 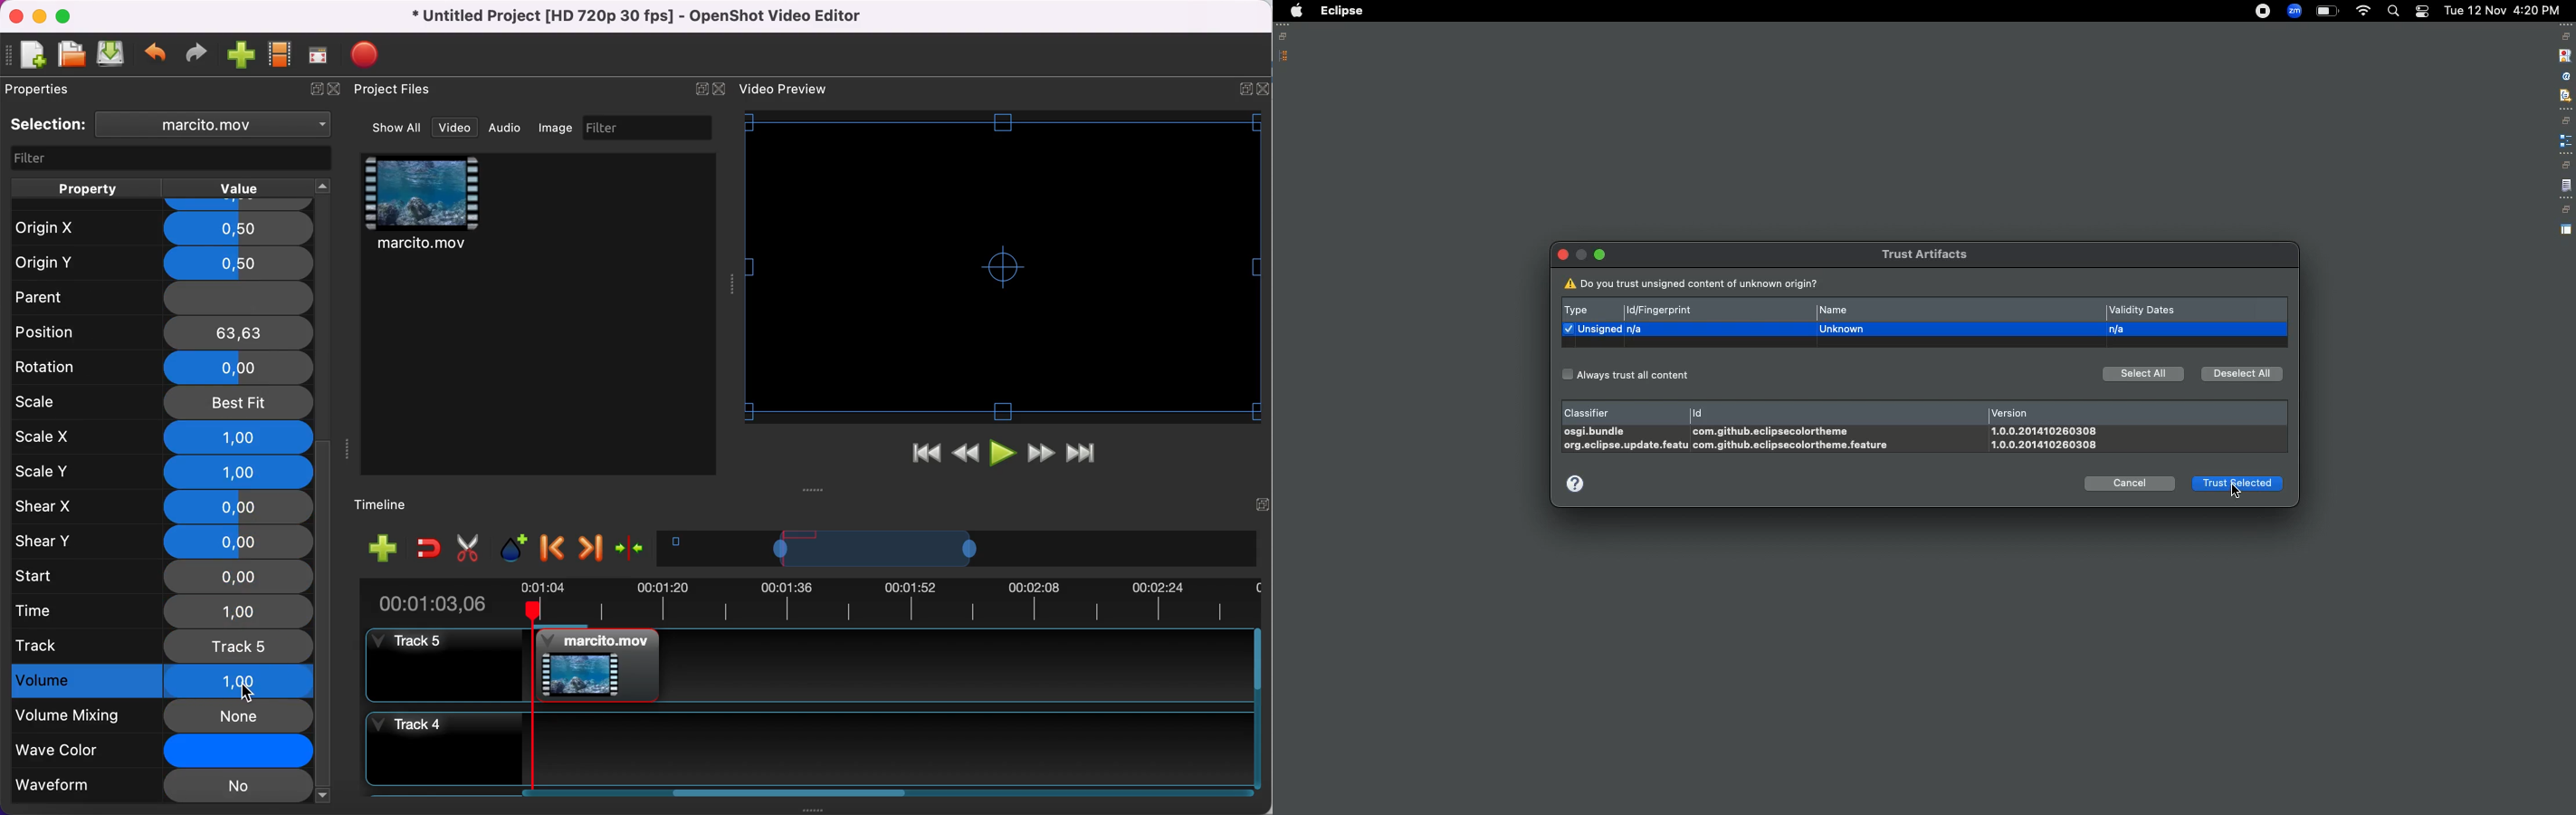 I want to click on extension point, so click(x=2565, y=140).